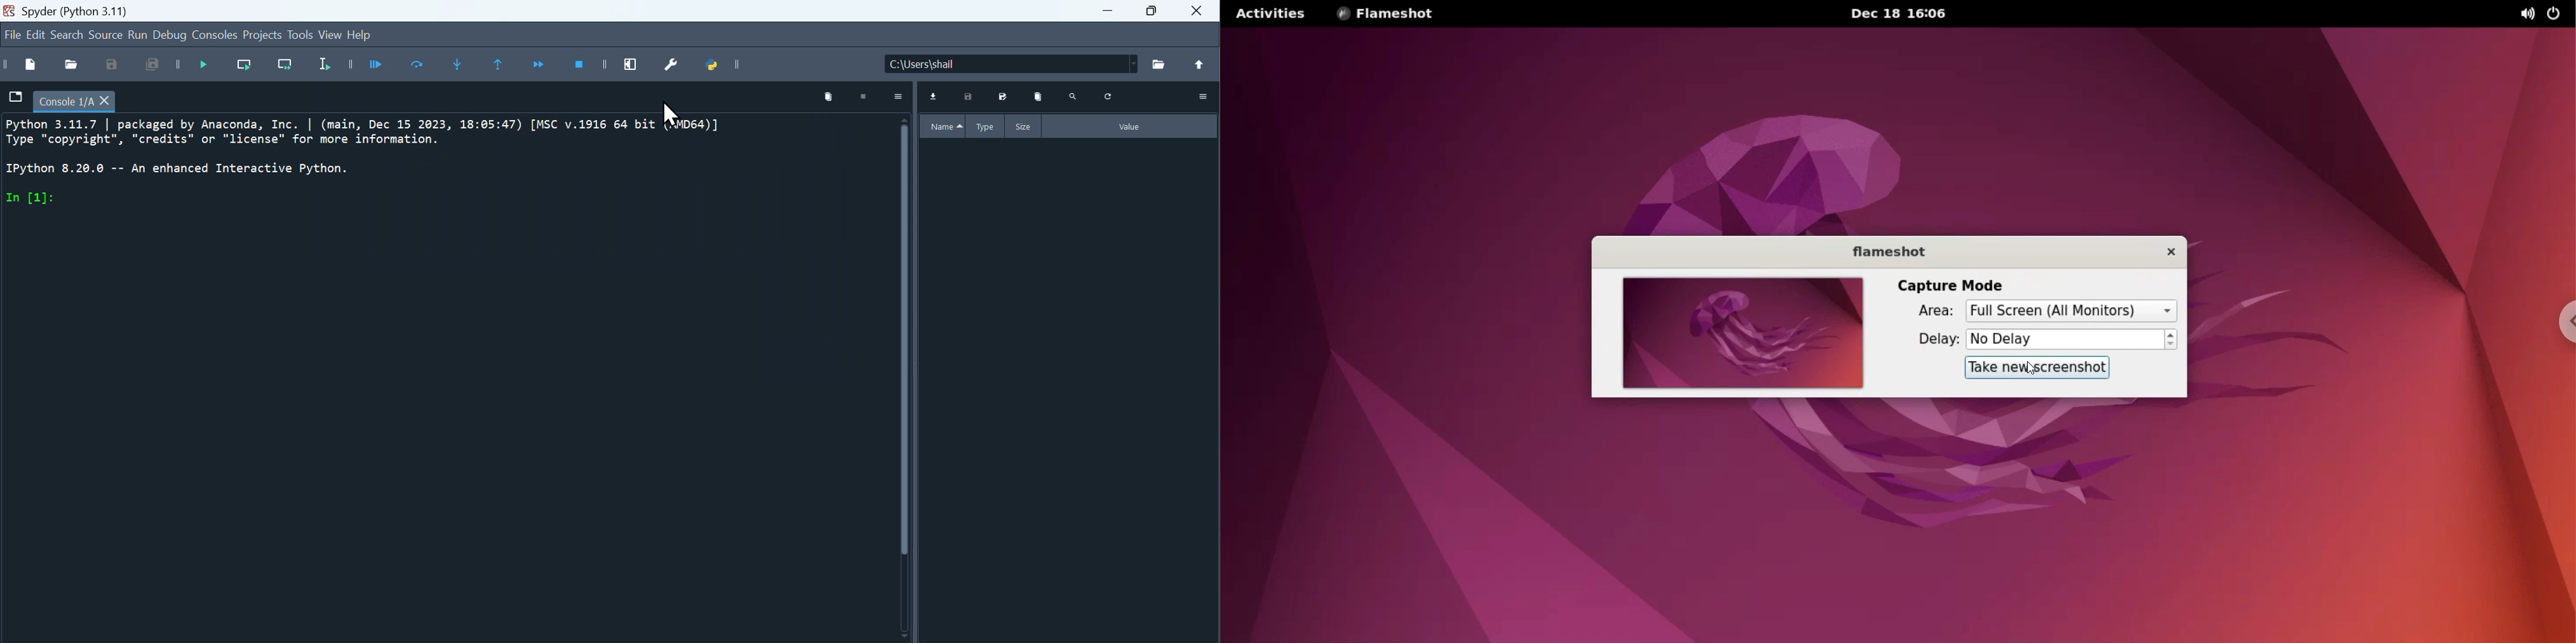 The width and height of the screenshot is (2576, 644). What do you see at coordinates (250, 69) in the screenshot?
I see `Run current line` at bounding box center [250, 69].